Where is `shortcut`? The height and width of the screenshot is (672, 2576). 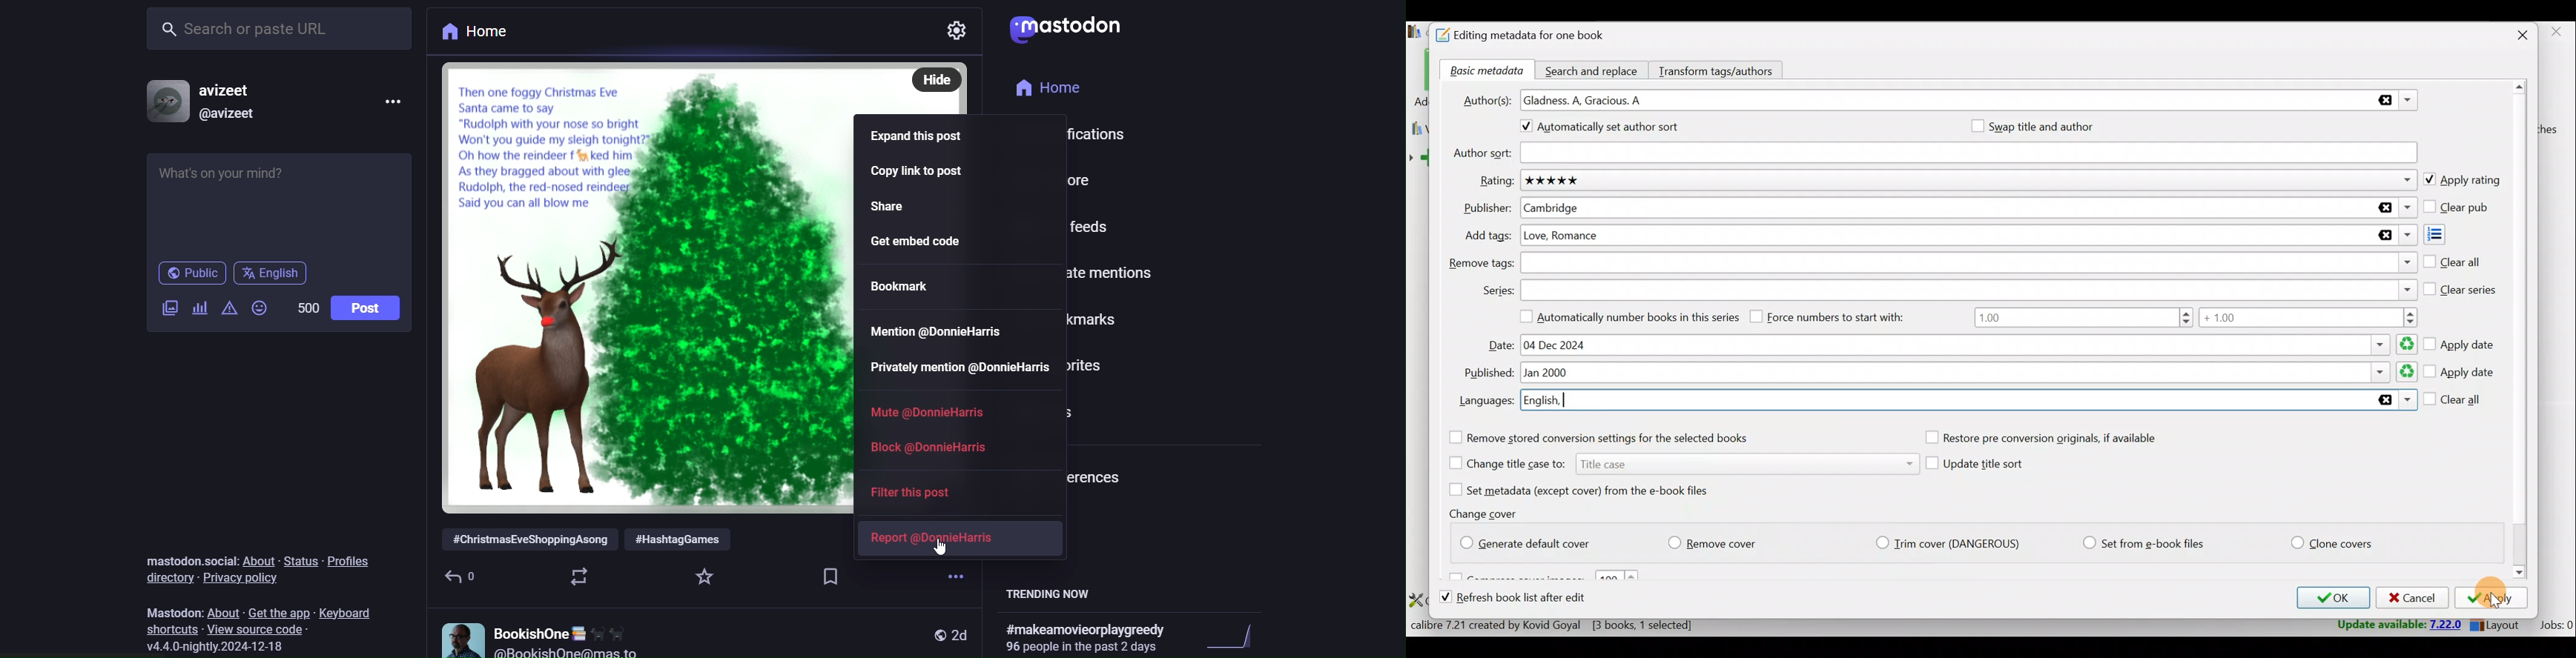 shortcut is located at coordinates (171, 629).